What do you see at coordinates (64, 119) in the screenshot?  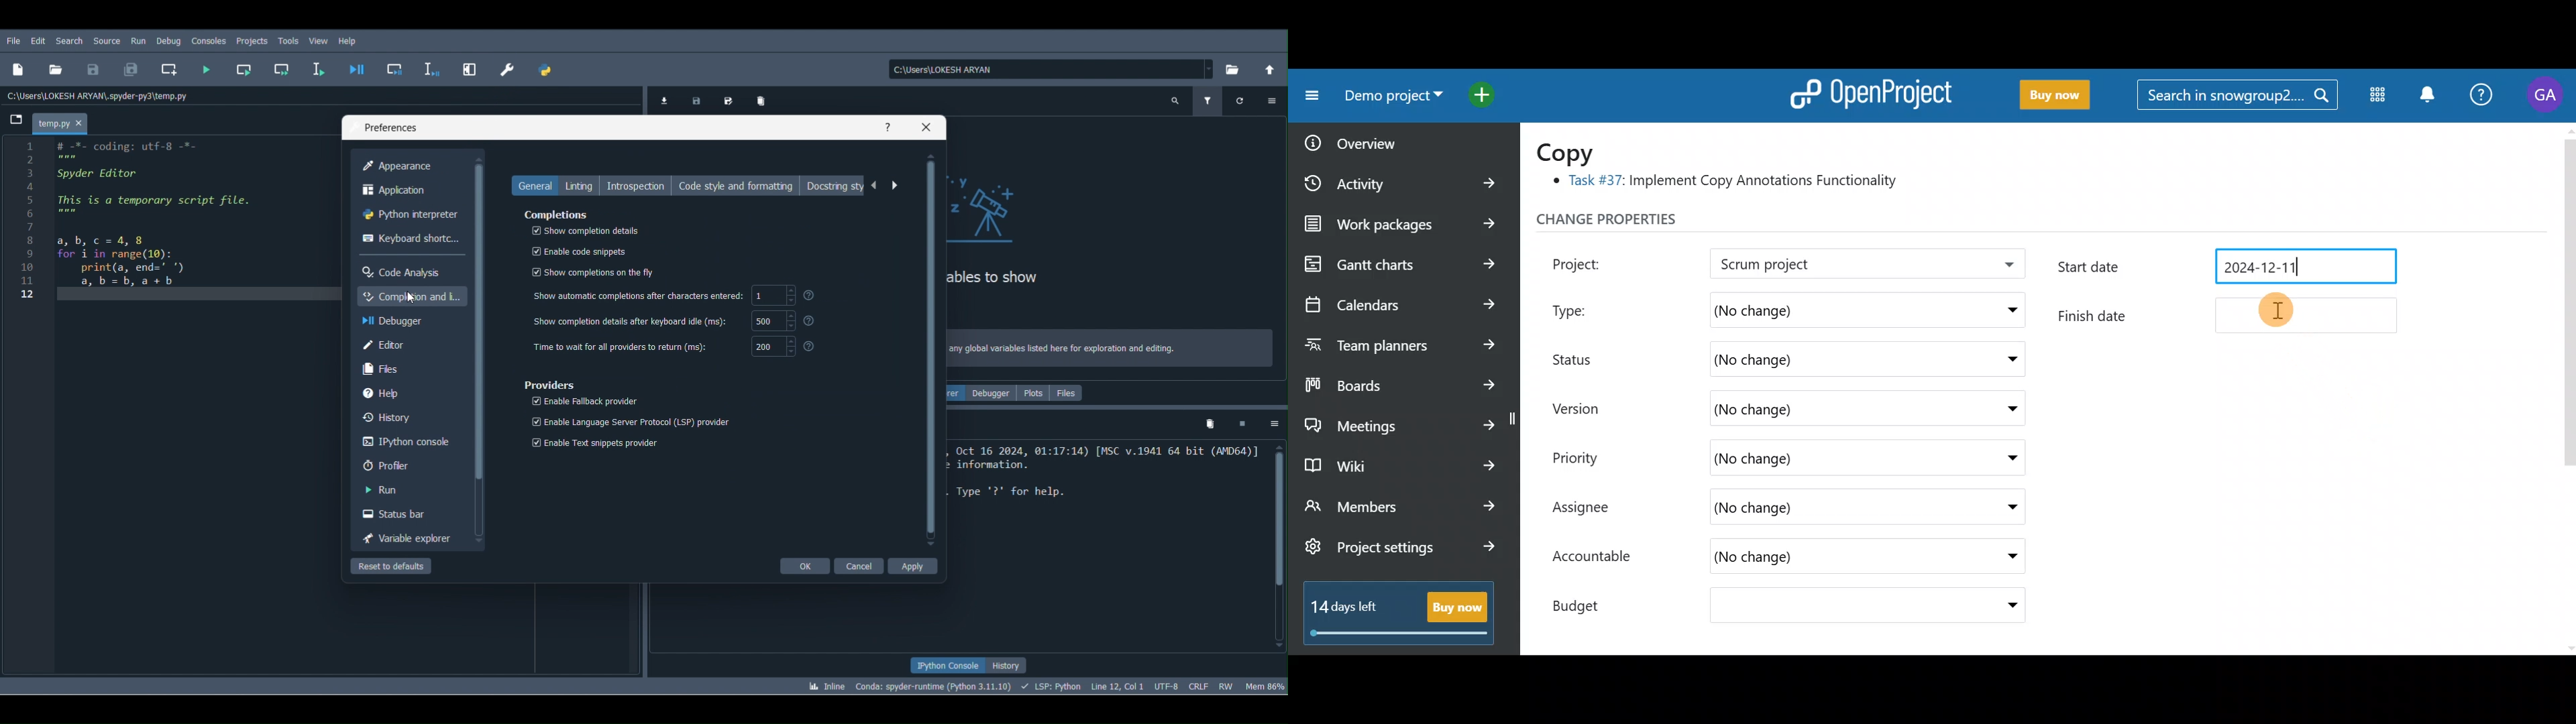 I see `File name` at bounding box center [64, 119].